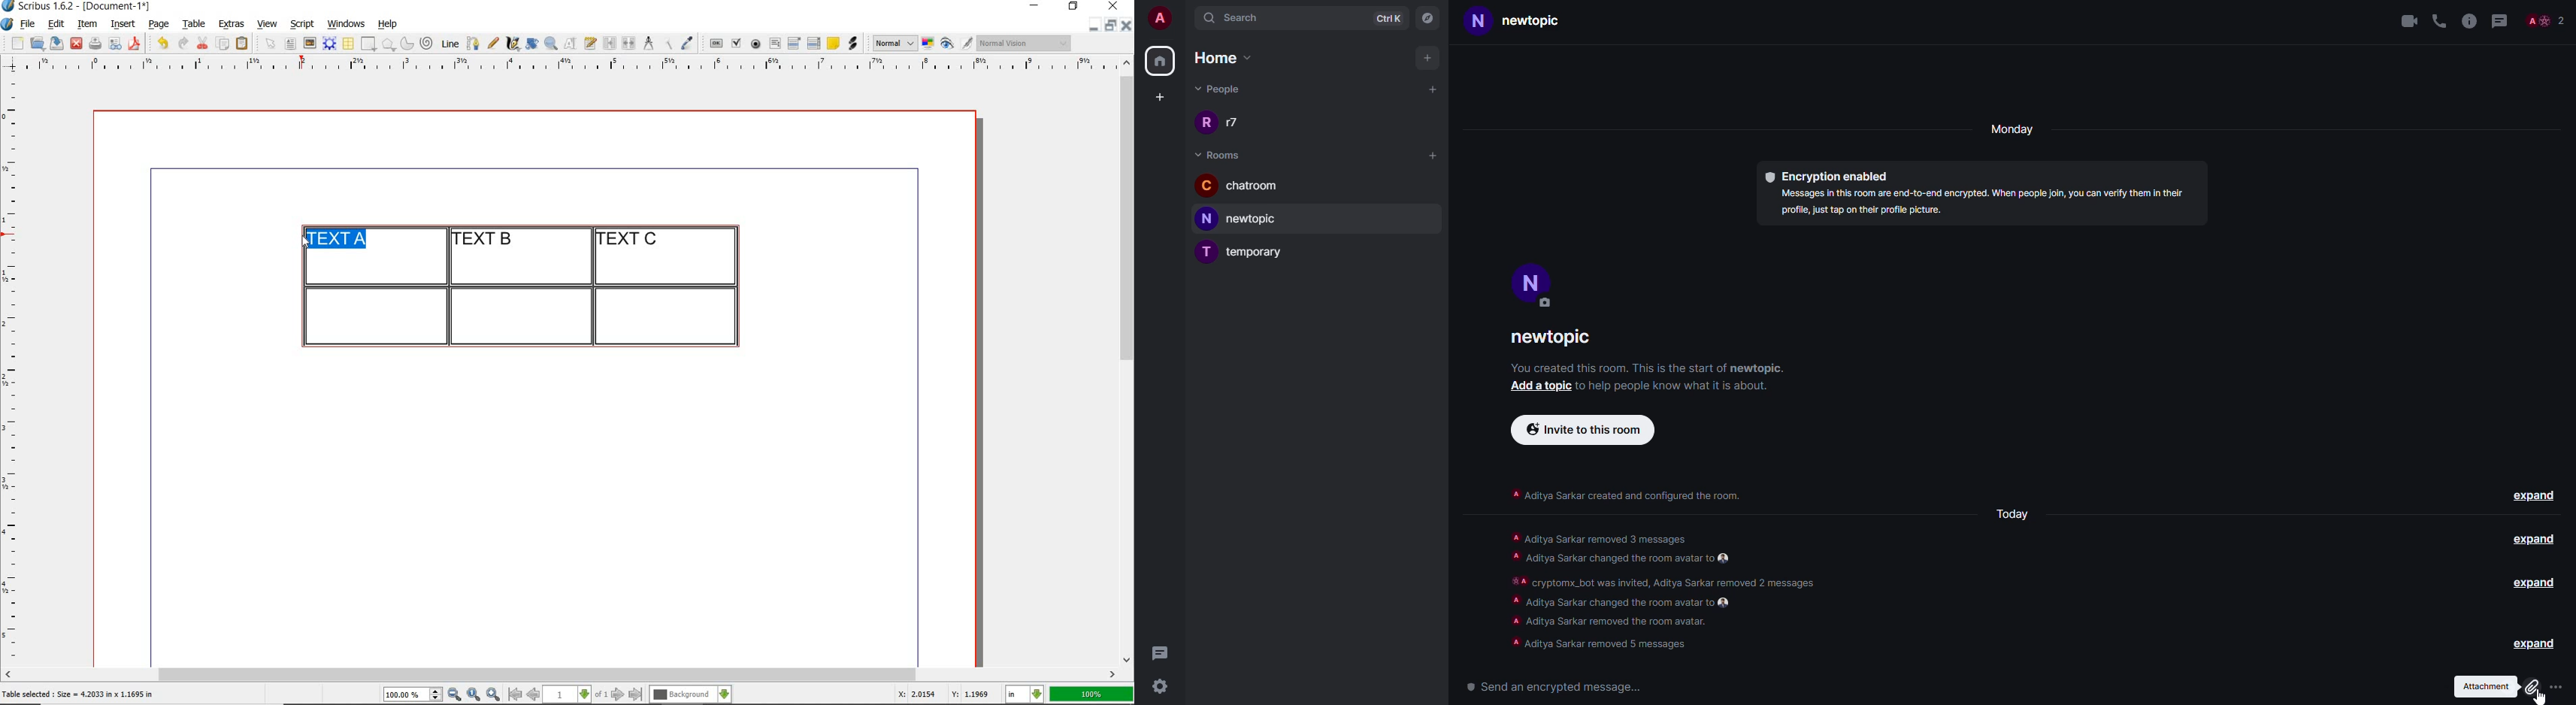  What do you see at coordinates (1074, 7) in the screenshot?
I see `restore` at bounding box center [1074, 7].